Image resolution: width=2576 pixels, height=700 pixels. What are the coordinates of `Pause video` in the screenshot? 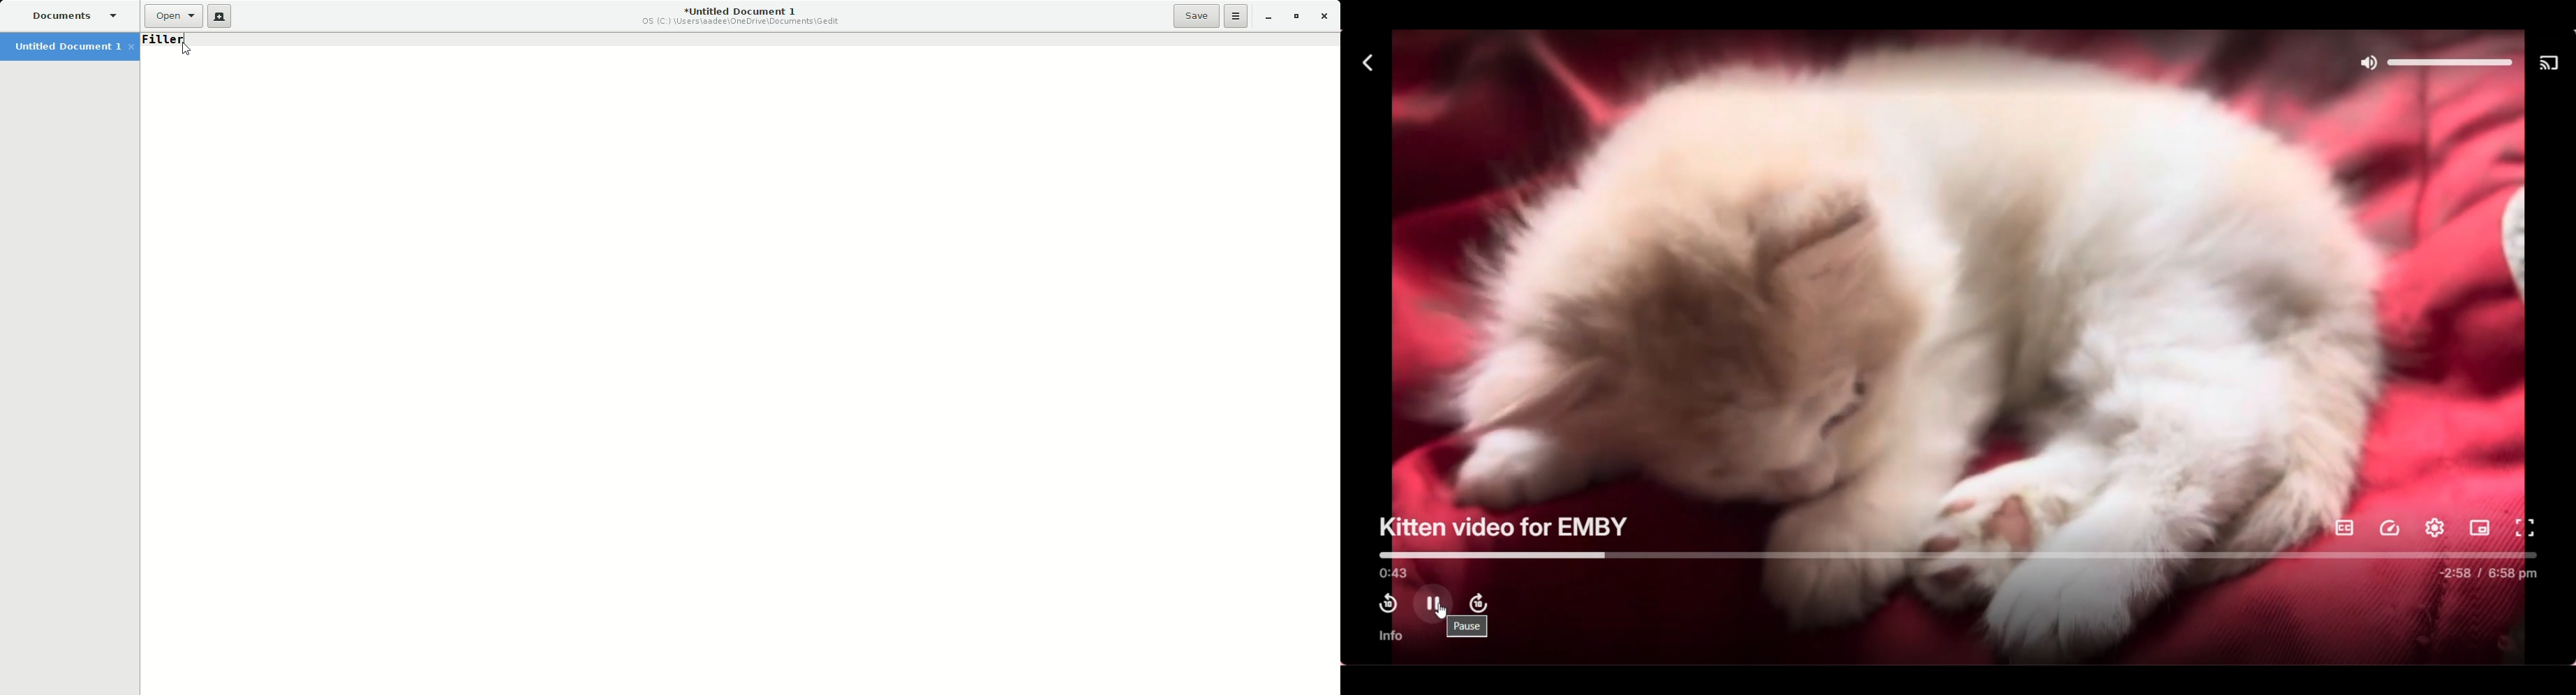 It's located at (1433, 600).